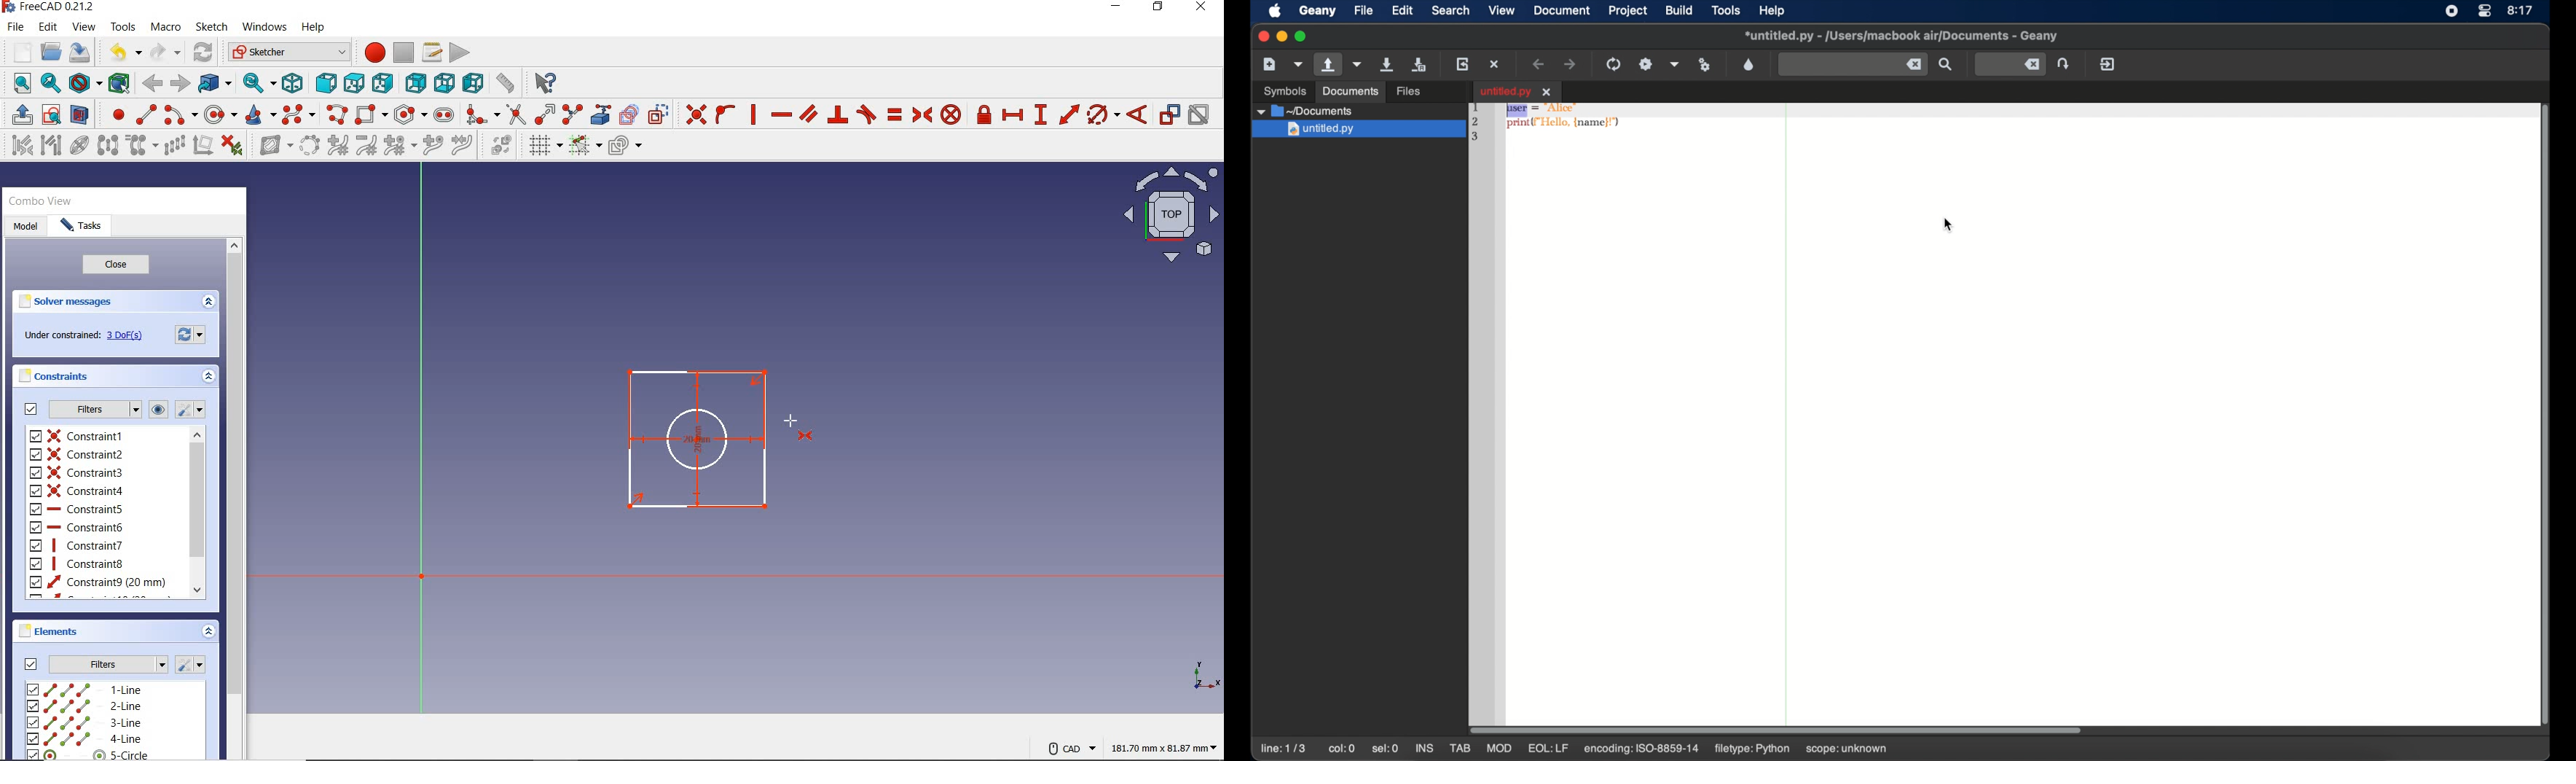 This screenshot has height=784, width=2576. I want to click on isometric, so click(293, 85).